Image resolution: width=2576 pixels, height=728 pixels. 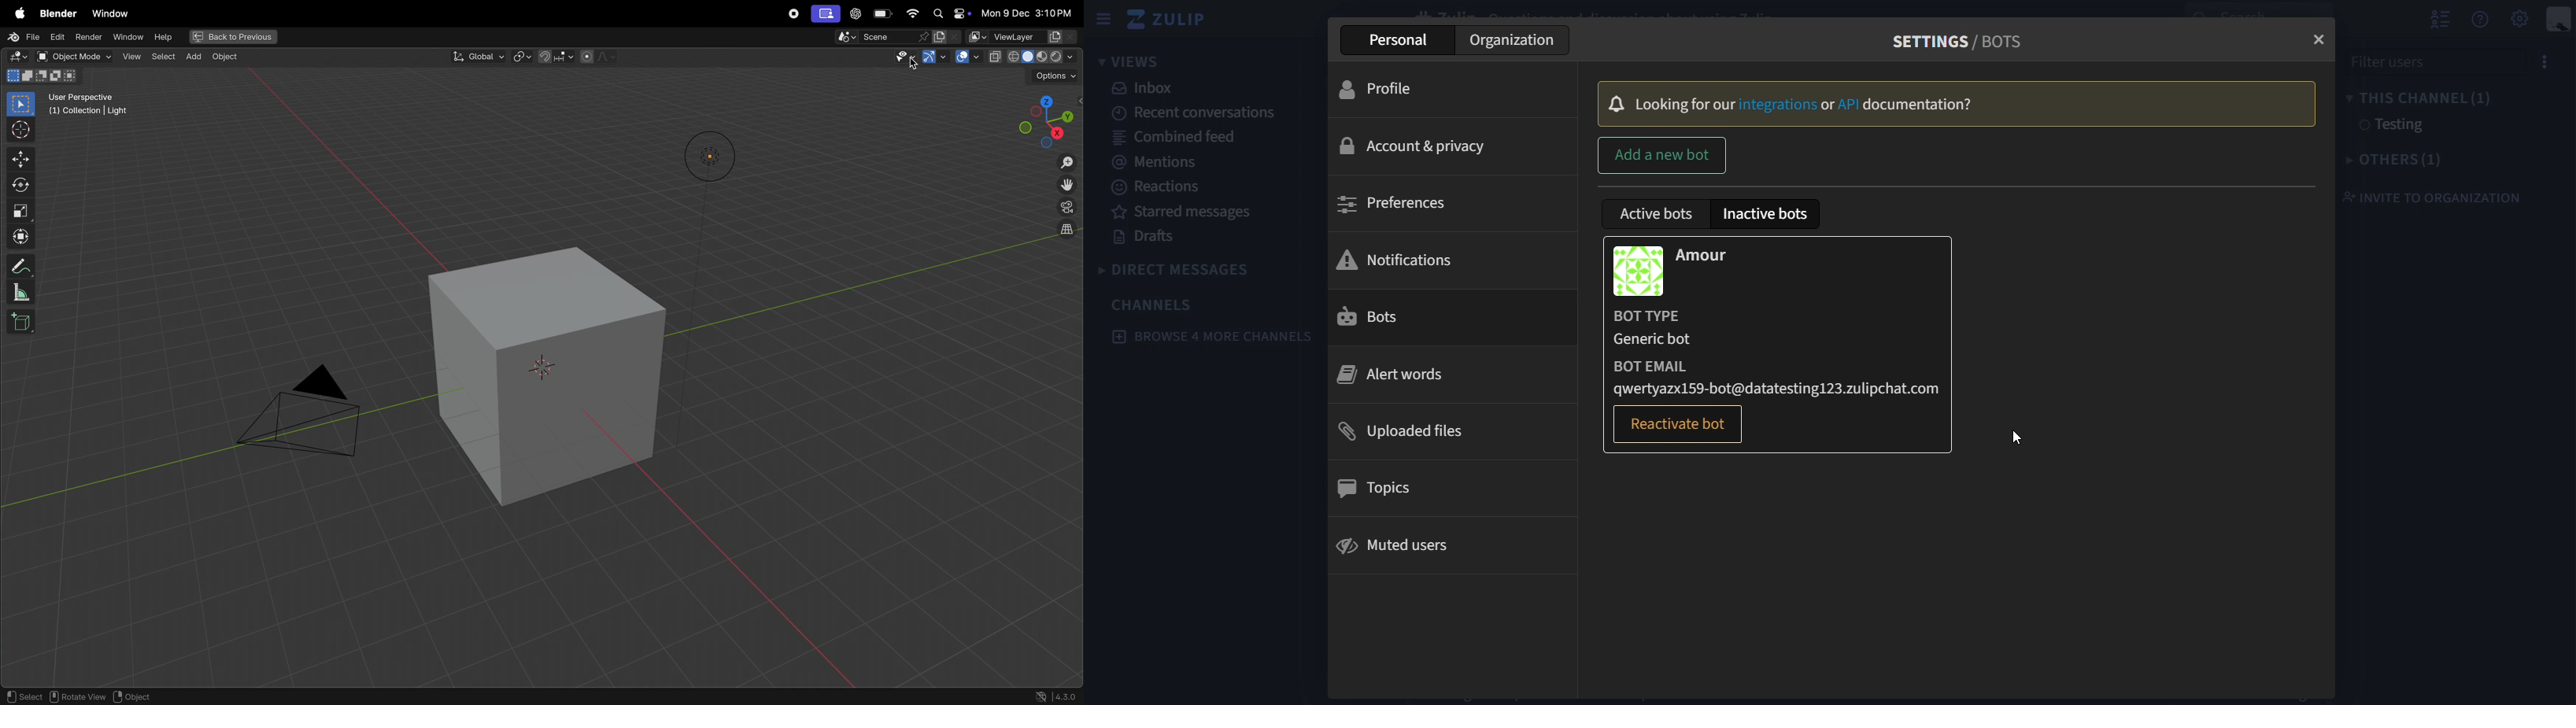 What do you see at coordinates (1406, 146) in the screenshot?
I see `account & privacy` at bounding box center [1406, 146].